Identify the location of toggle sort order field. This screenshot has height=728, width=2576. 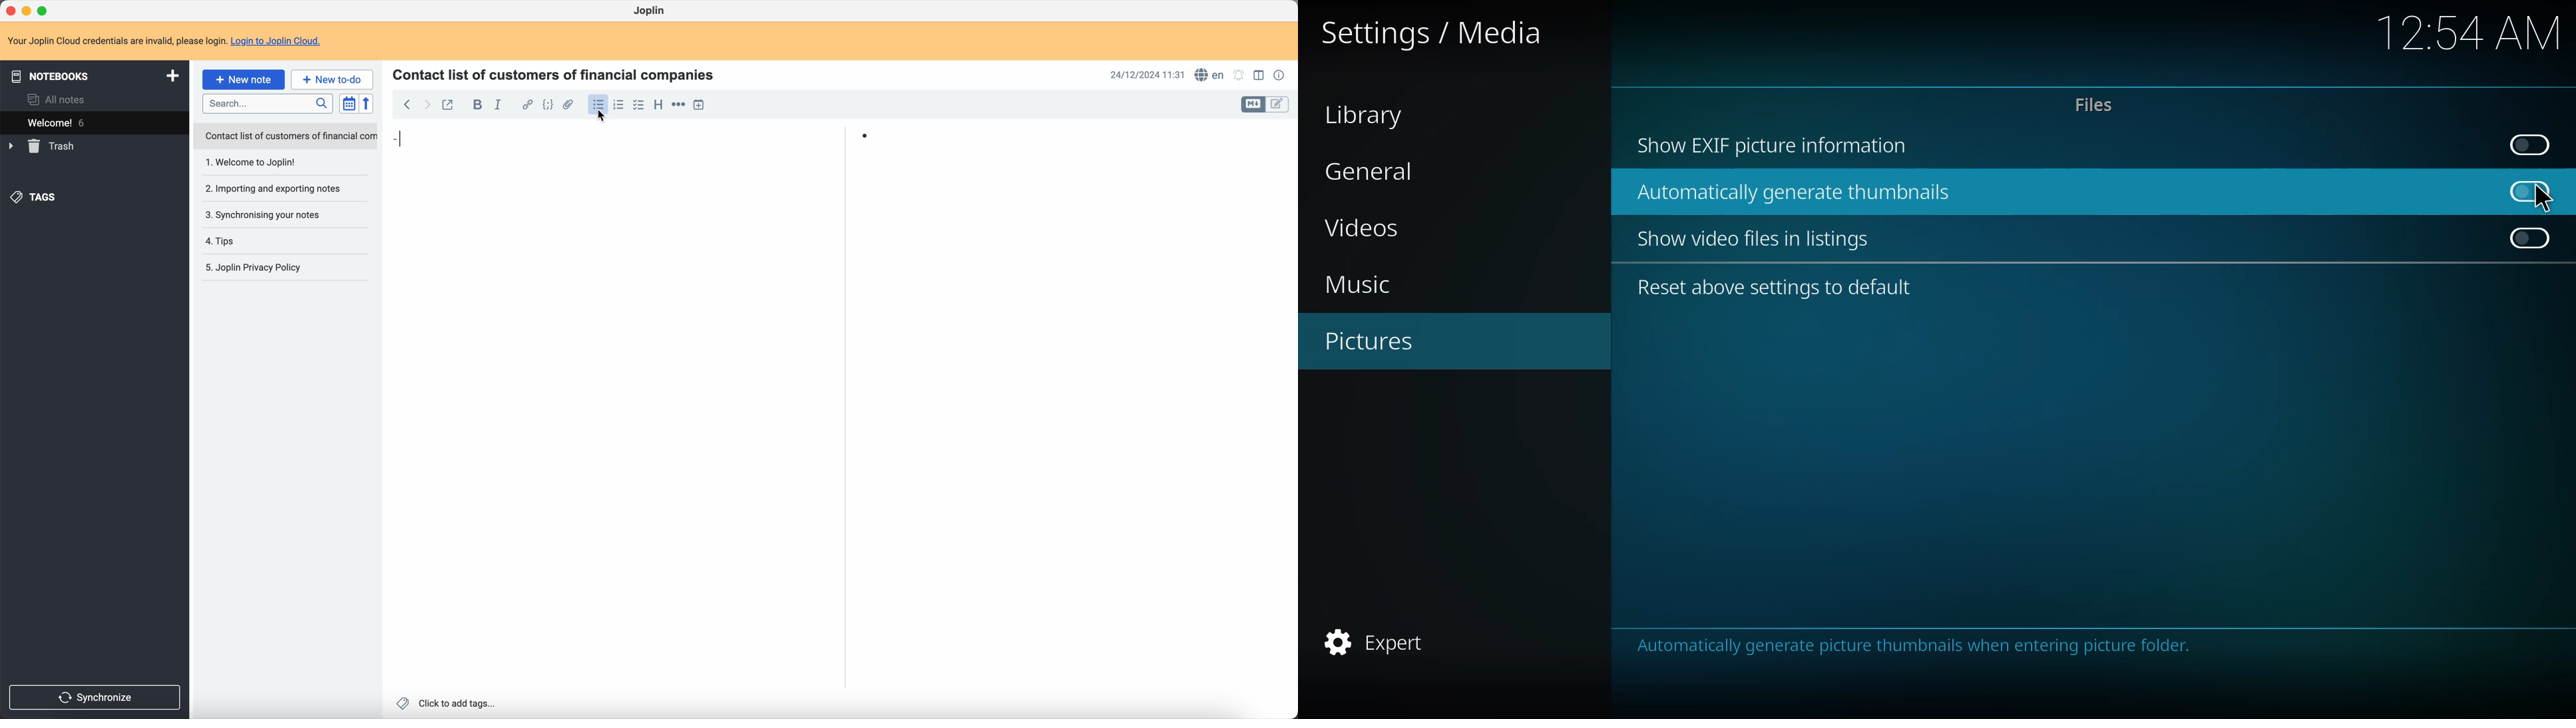
(347, 103).